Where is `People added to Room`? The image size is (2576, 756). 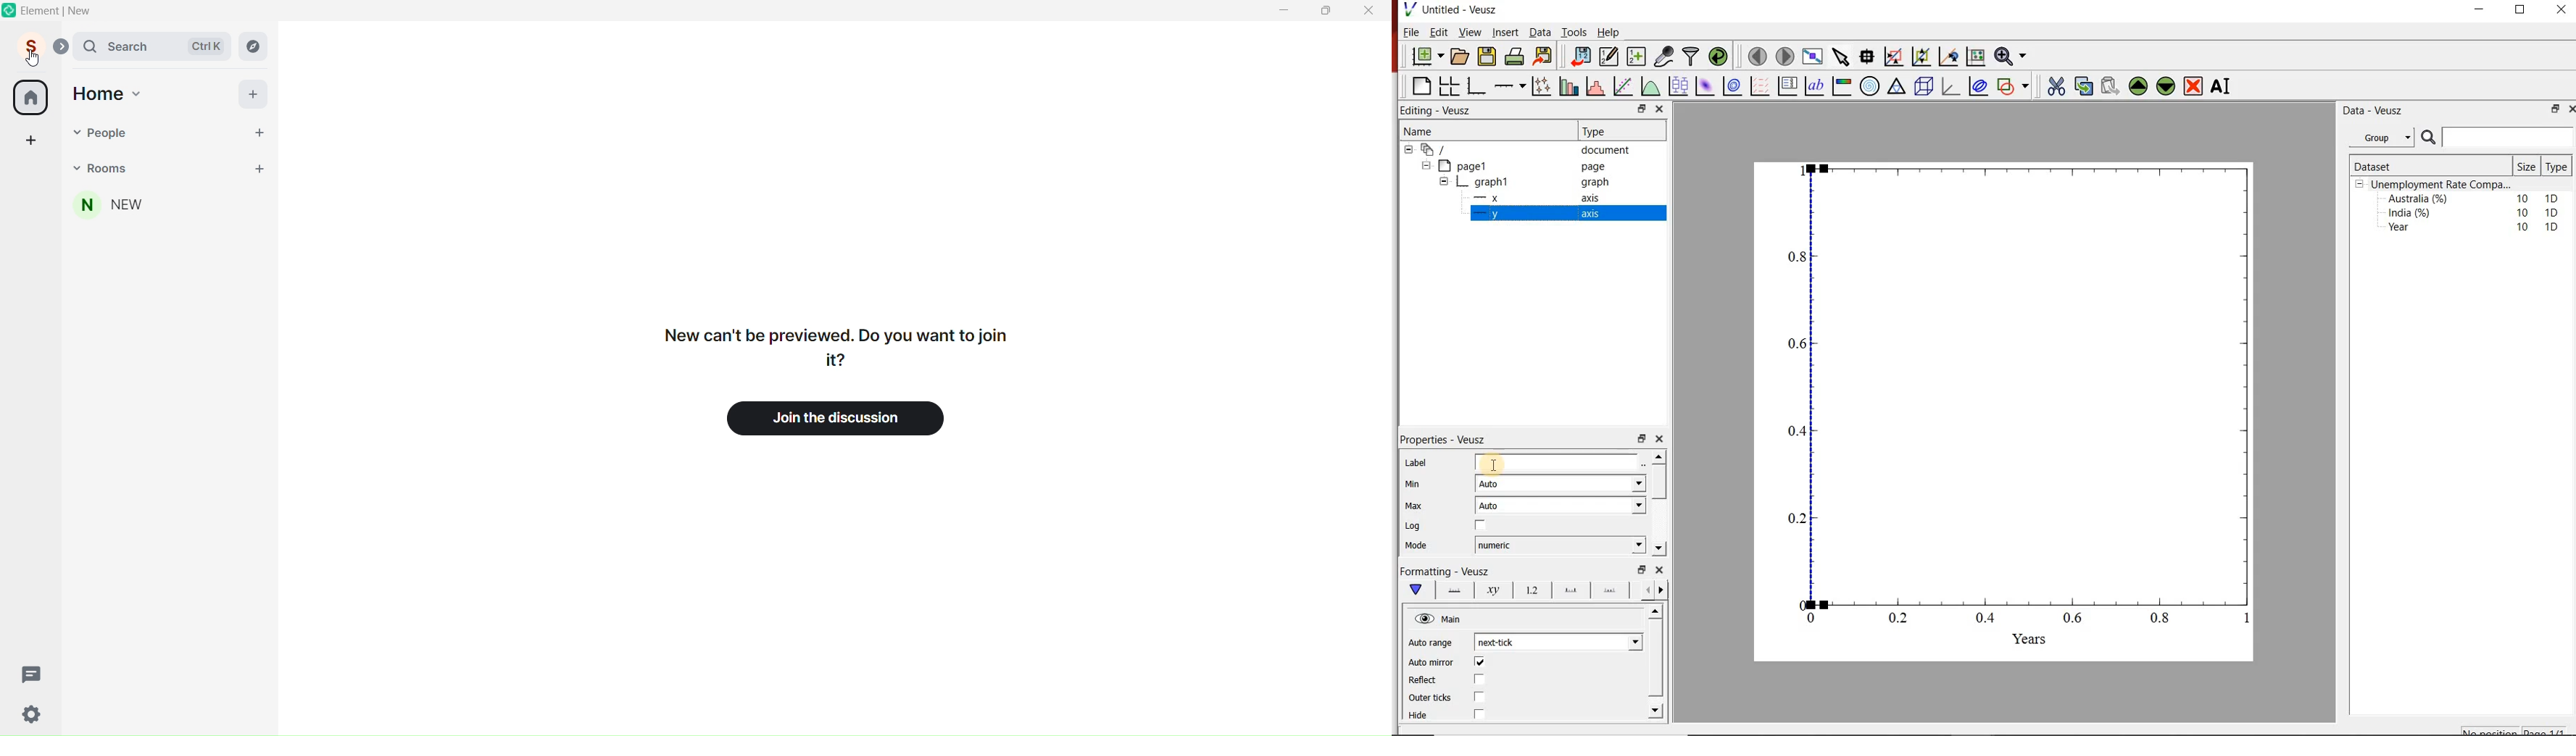 People added to Room is located at coordinates (170, 205).